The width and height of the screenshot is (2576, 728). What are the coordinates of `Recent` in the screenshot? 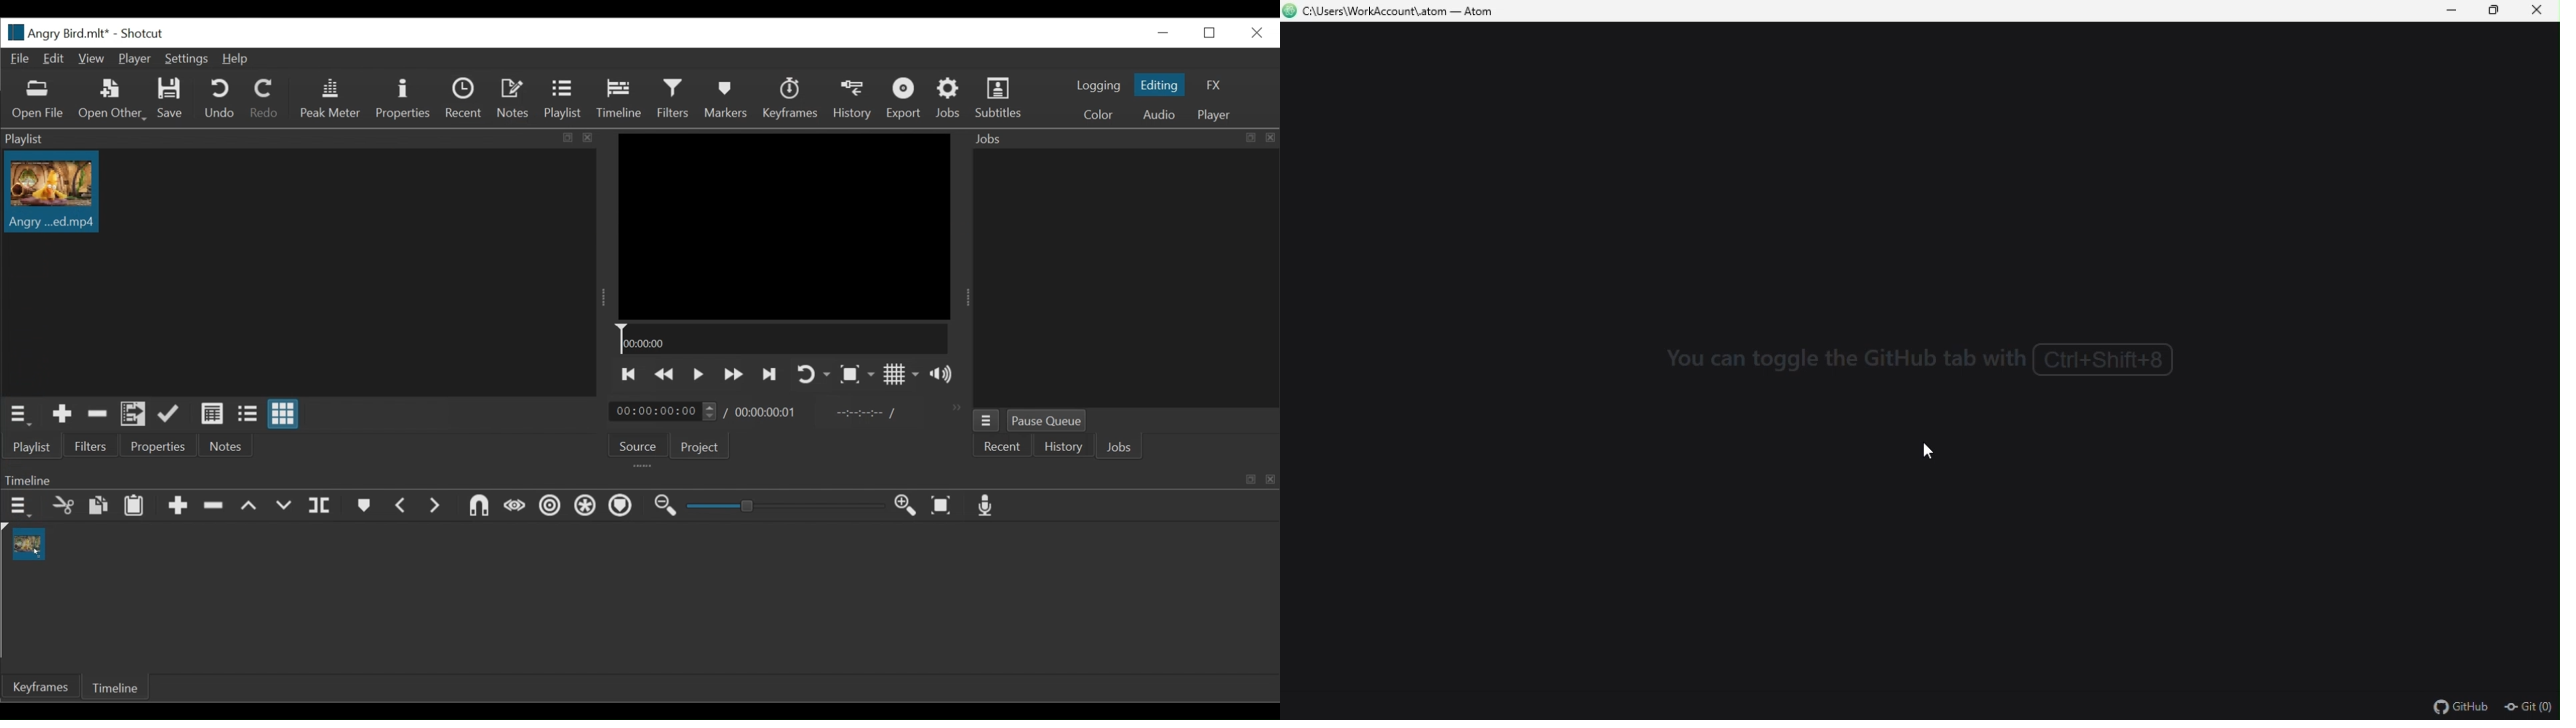 It's located at (1001, 447).